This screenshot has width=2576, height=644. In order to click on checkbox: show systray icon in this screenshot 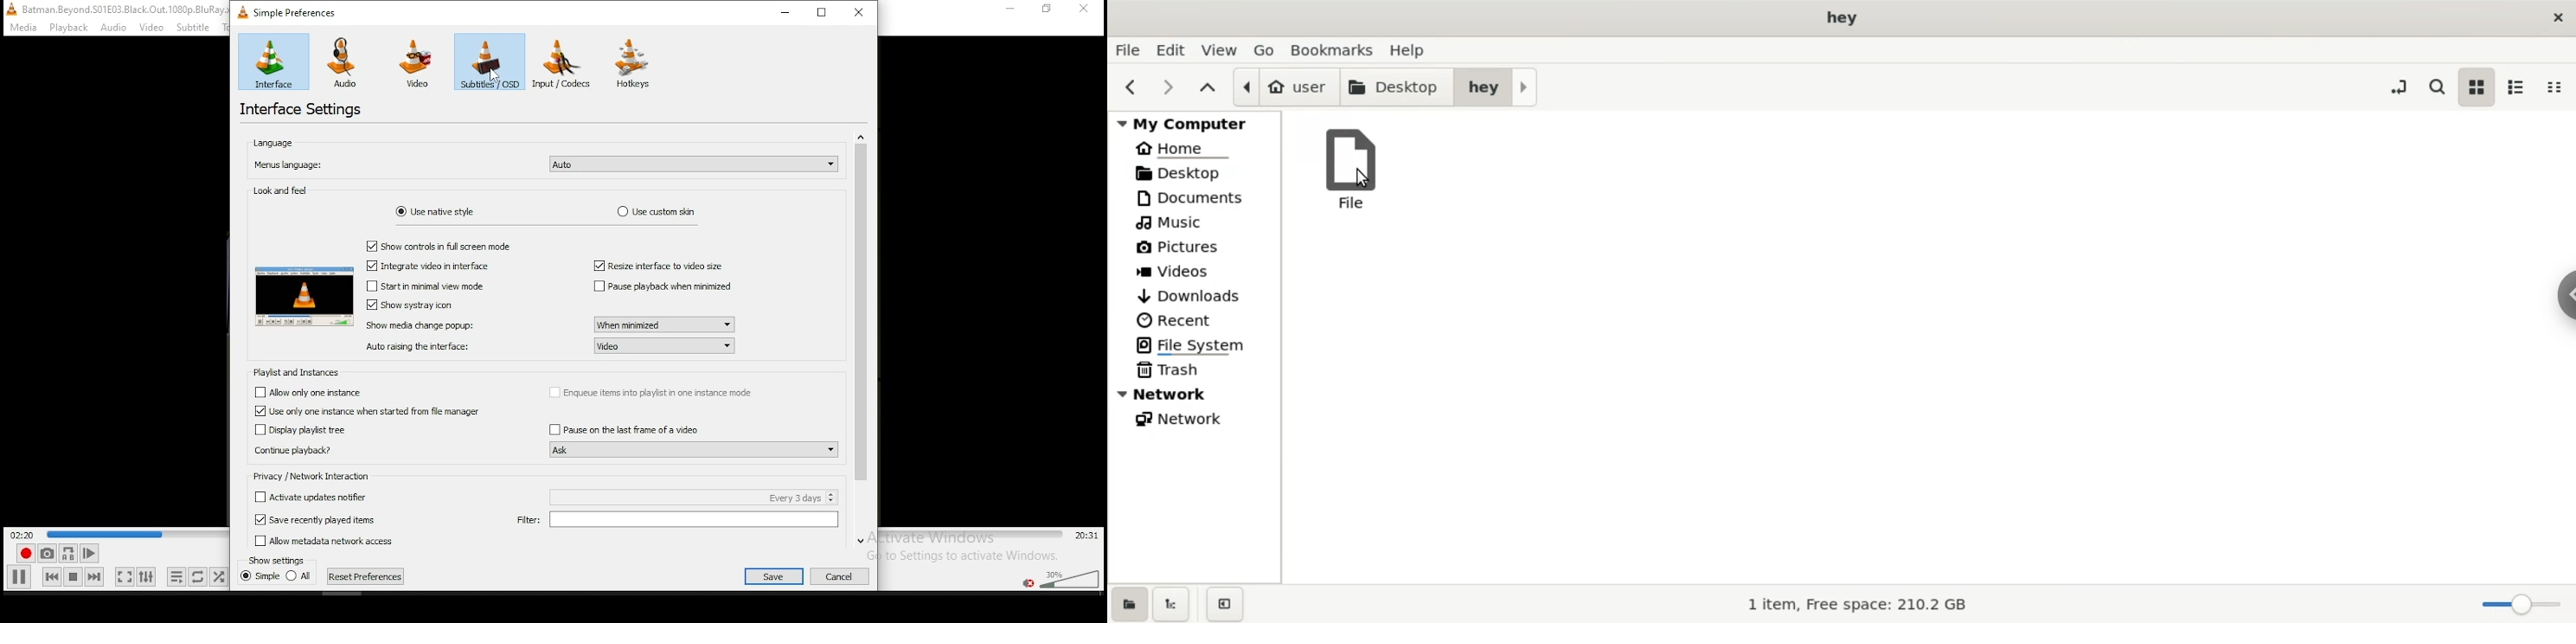, I will do `click(414, 305)`.